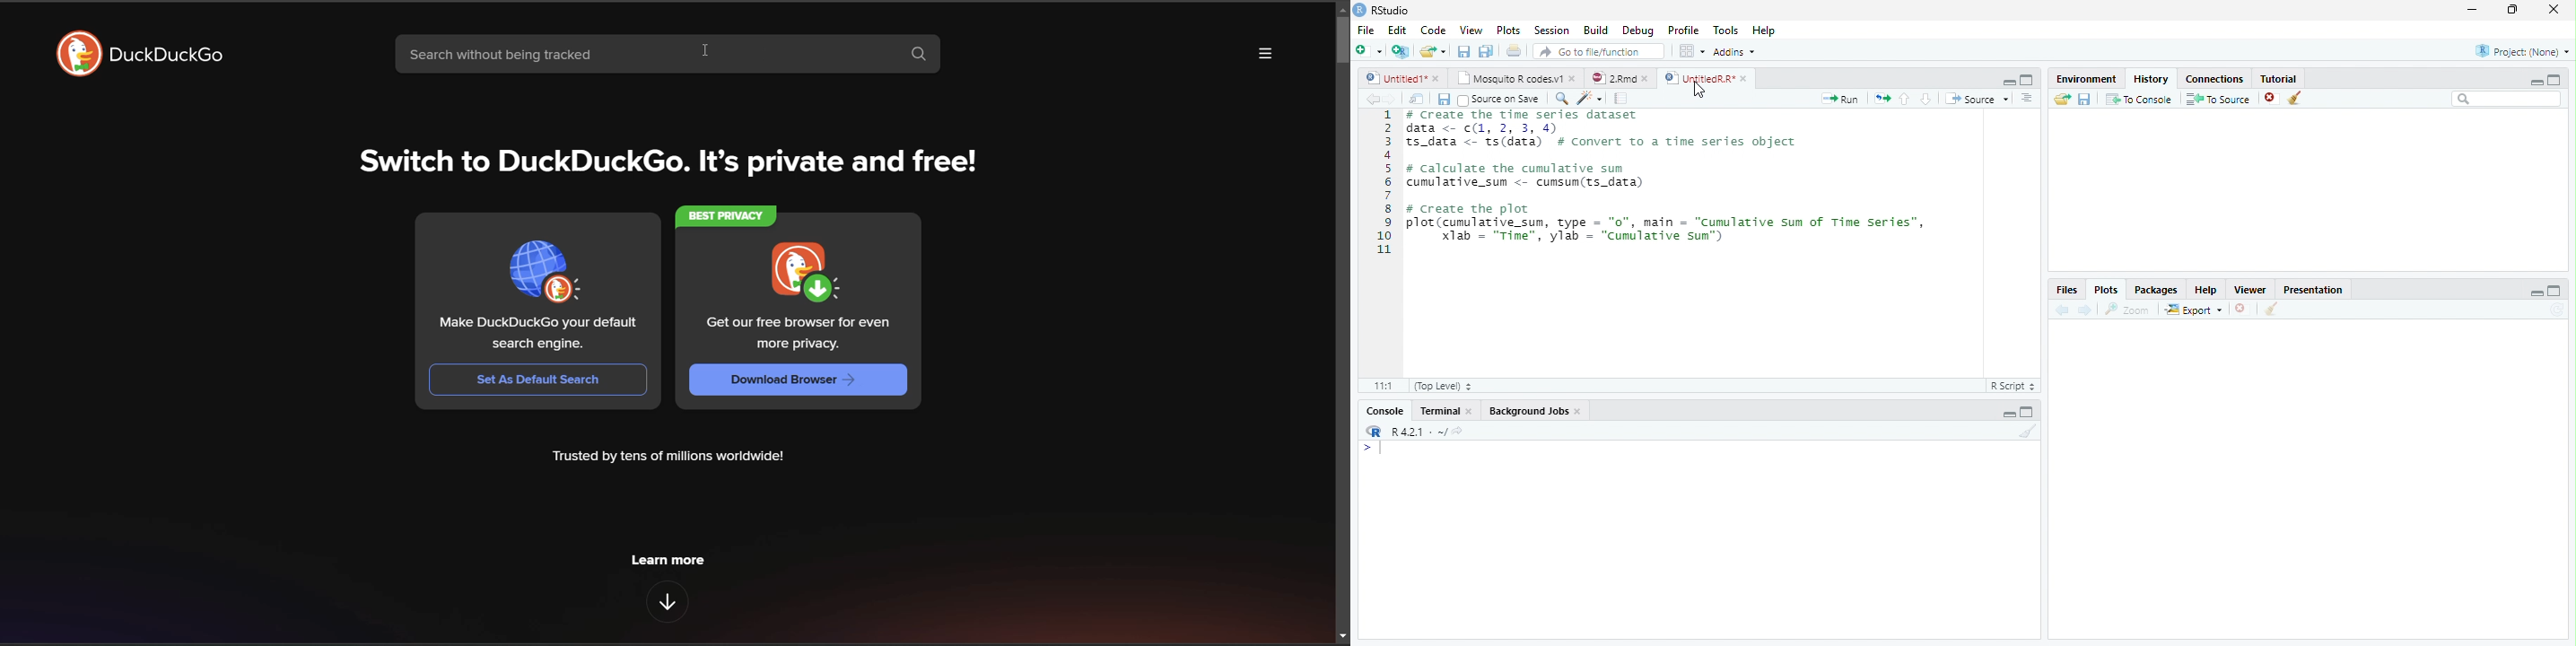 Image resolution: width=2576 pixels, height=672 pixels. Describe the element at coordinates (2139, 101) in the screenshot. I see `To Console` at that location.